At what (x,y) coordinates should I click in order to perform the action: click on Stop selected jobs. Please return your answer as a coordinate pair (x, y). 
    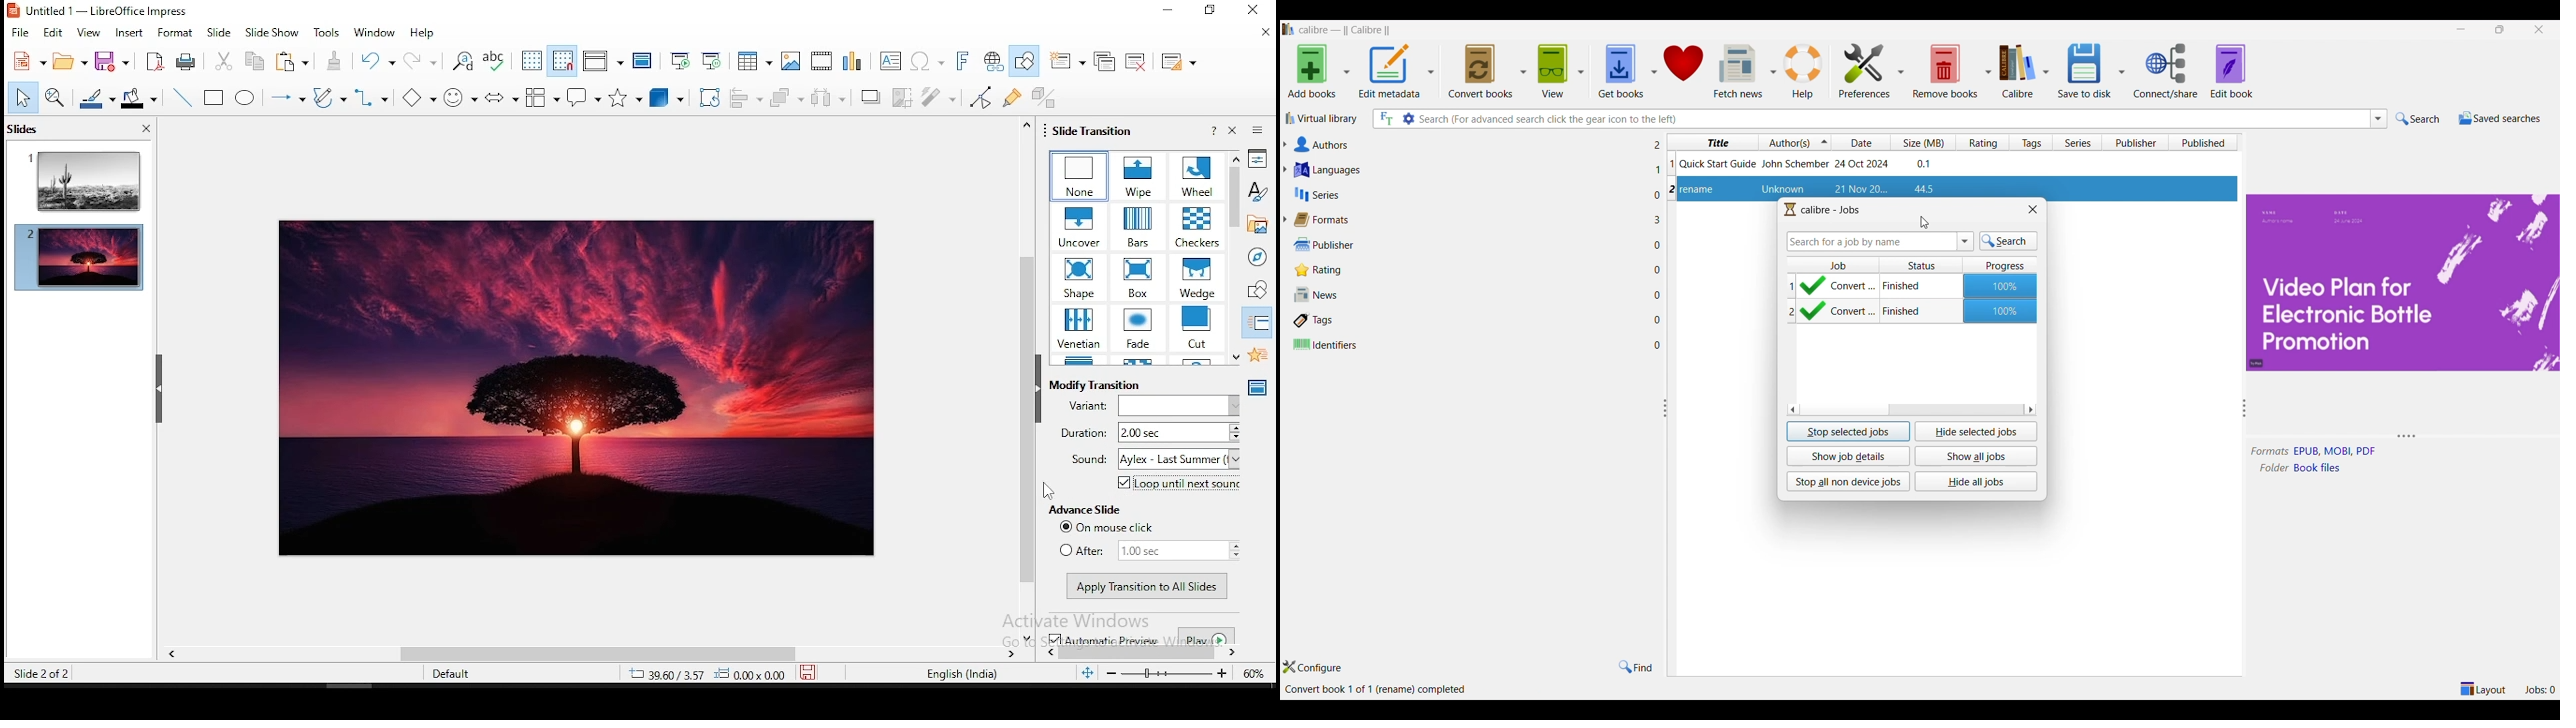
    Looking at the image, I should click on (1849, 432).